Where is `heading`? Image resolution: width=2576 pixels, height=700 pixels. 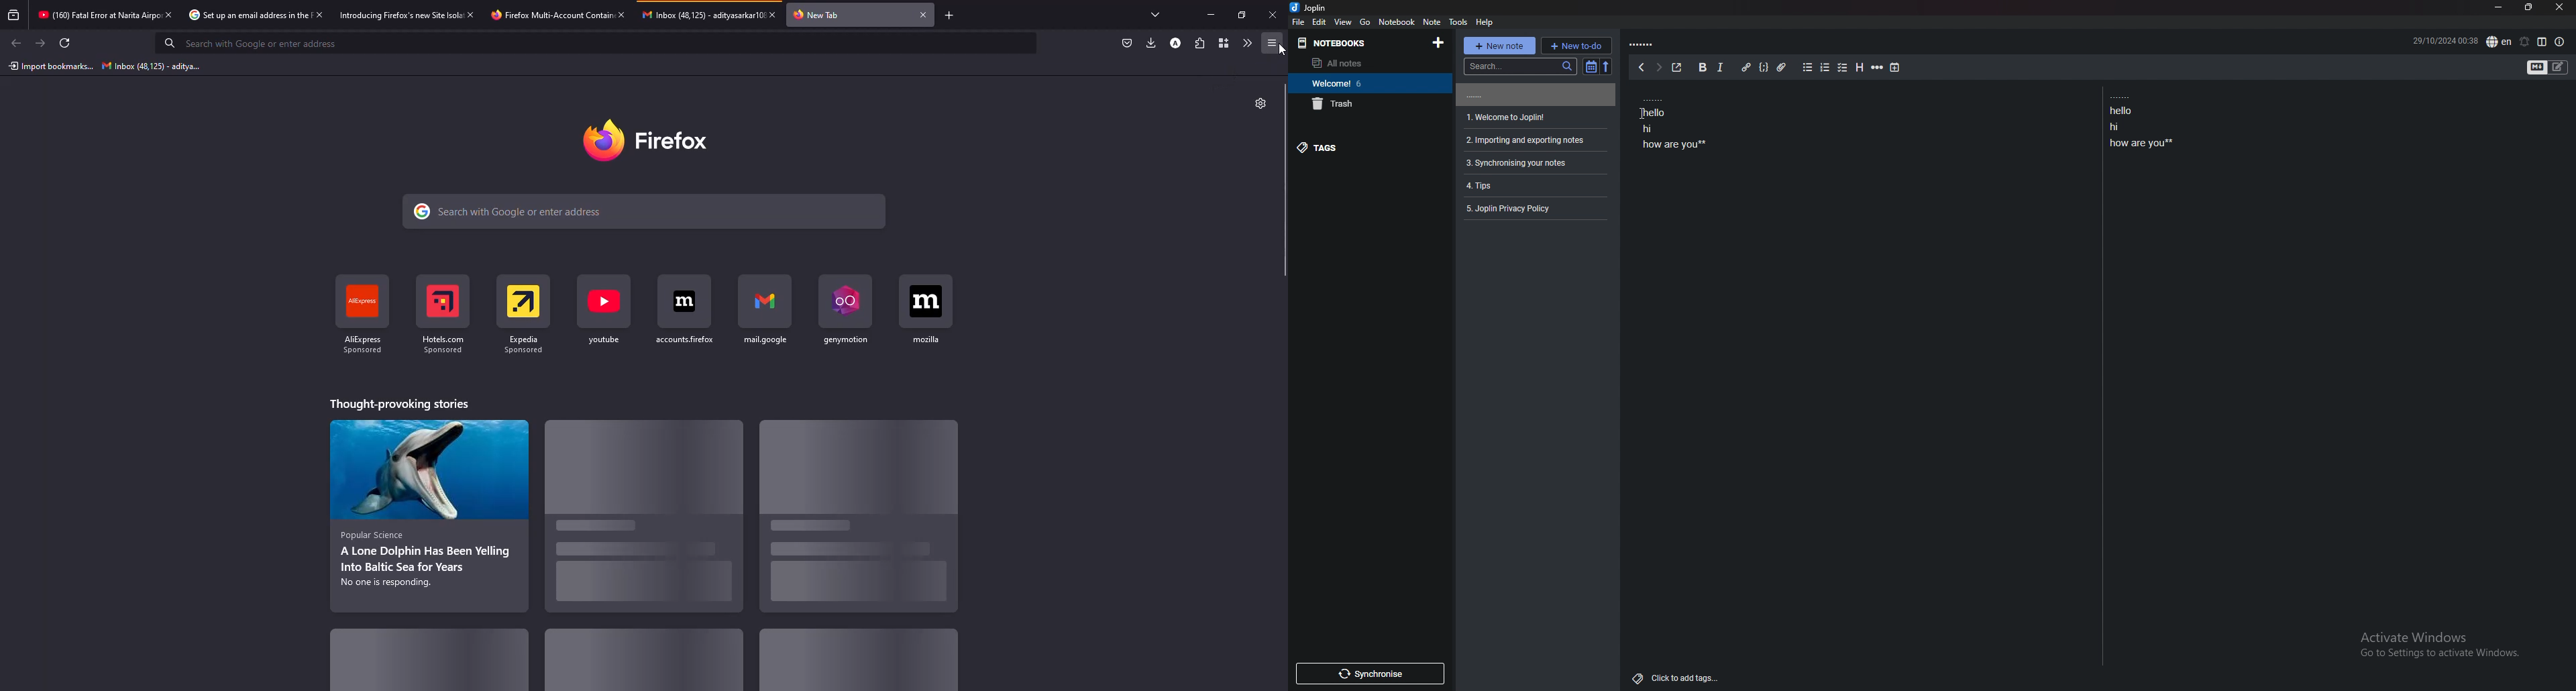 heading is located at coordinates (1859, 67).